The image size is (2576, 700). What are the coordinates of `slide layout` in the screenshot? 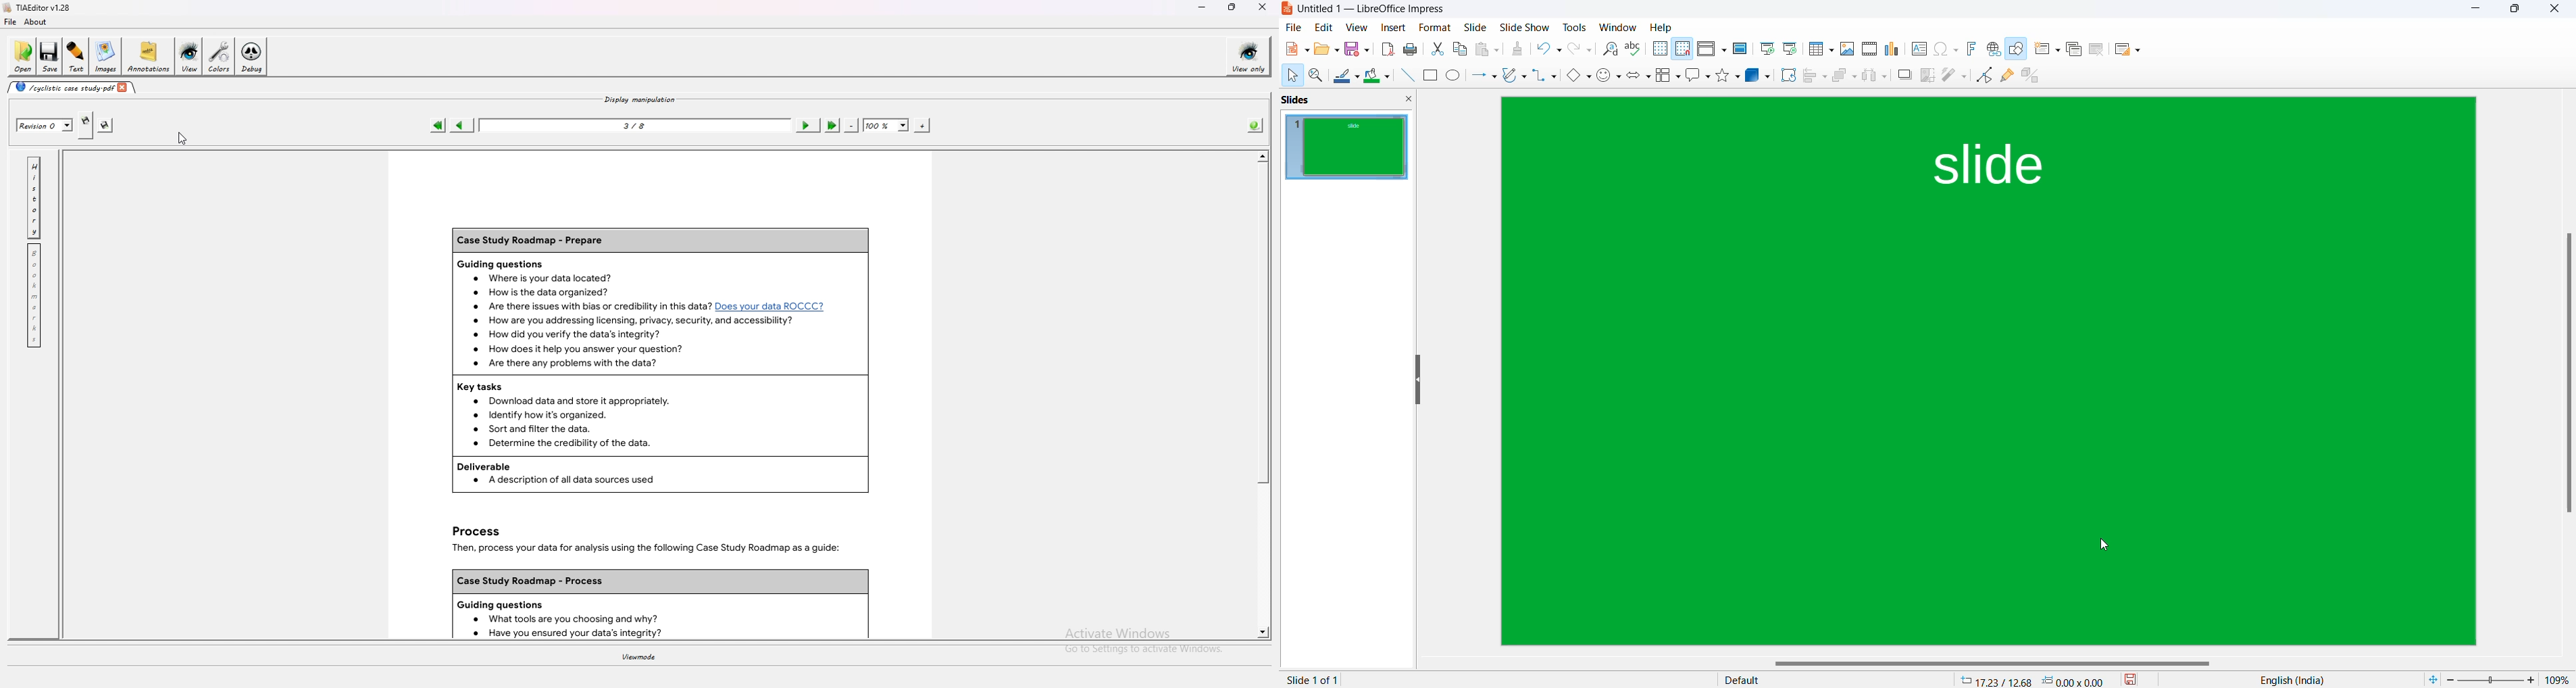 It's located at (2127, 52).